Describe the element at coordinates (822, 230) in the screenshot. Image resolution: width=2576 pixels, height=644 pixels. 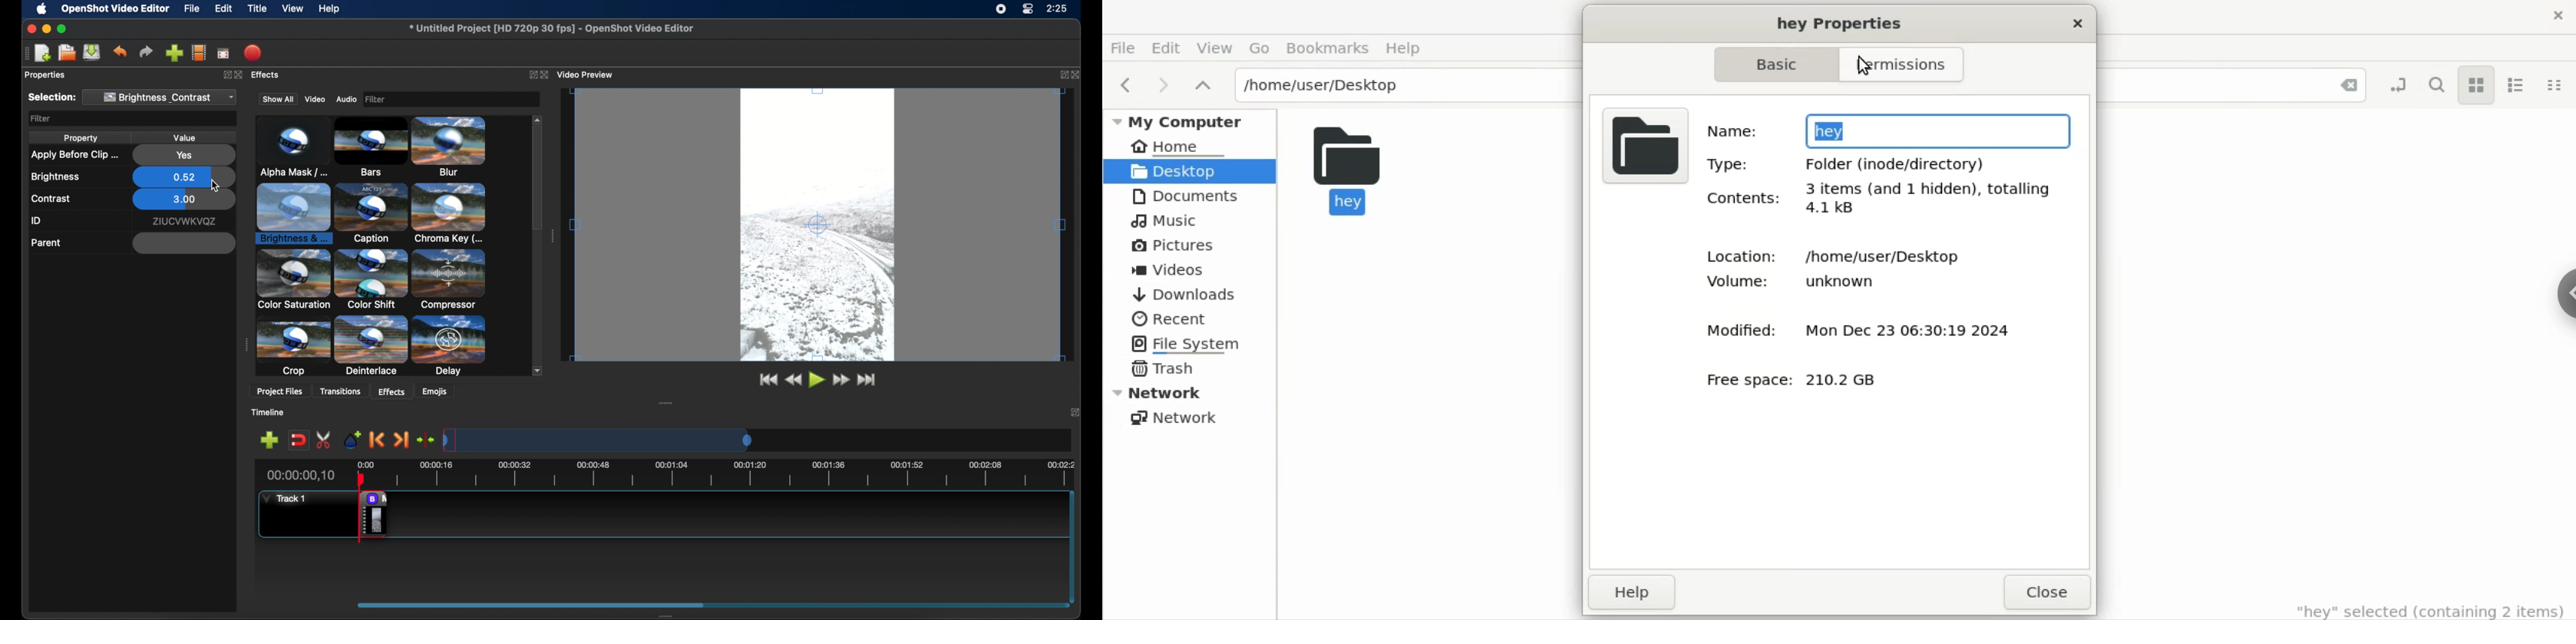
I see `video preview` at that location.